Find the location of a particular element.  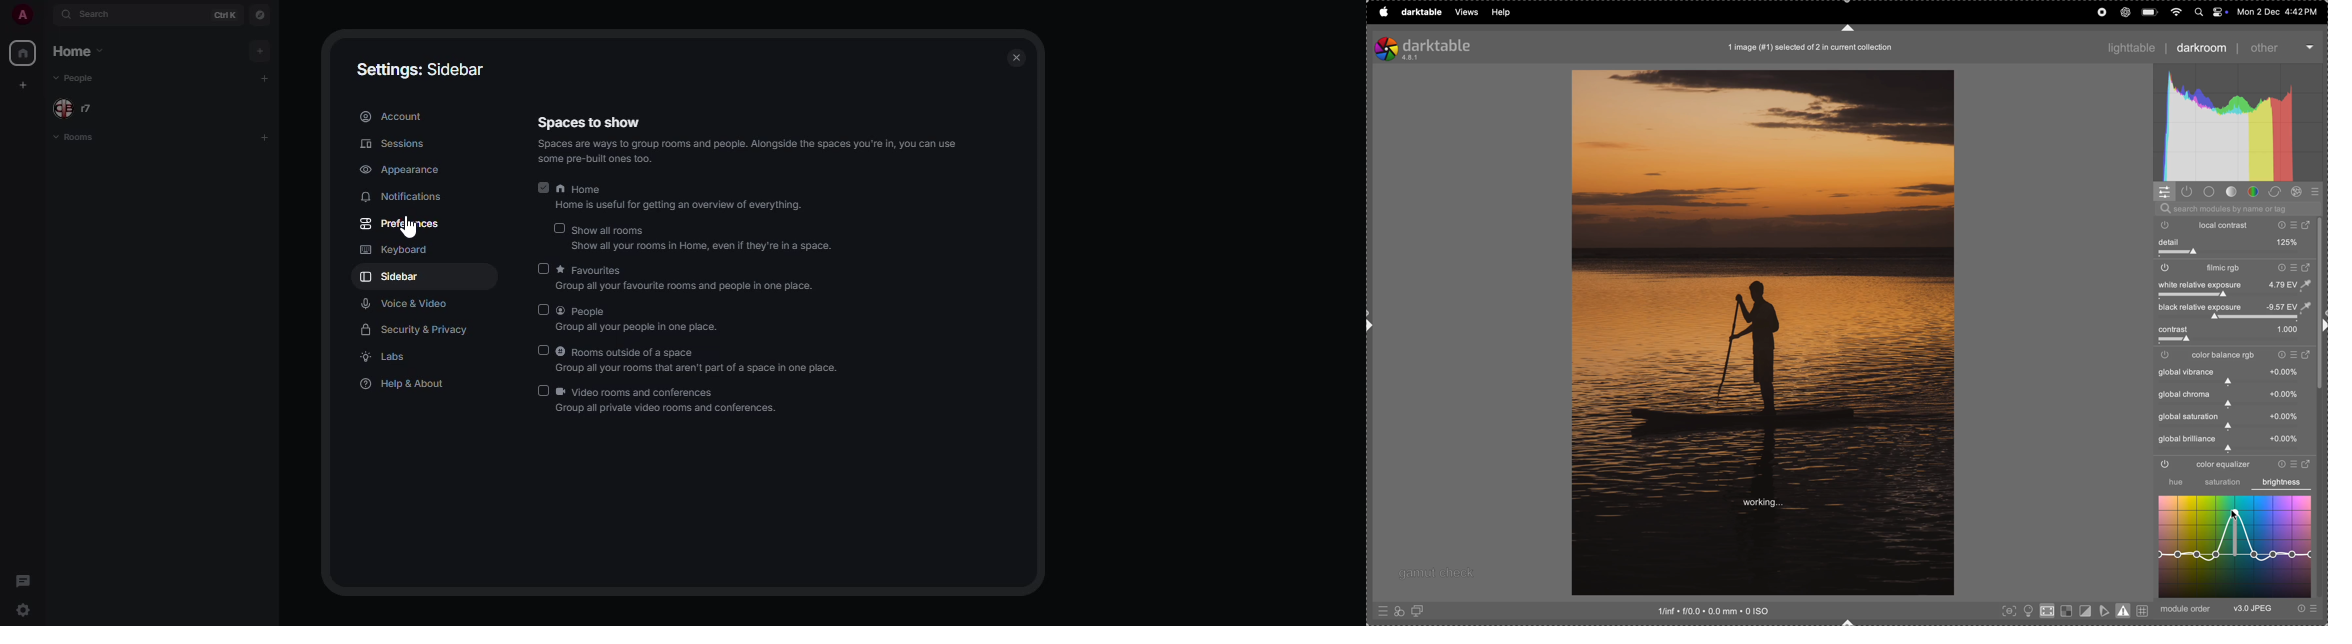

toggle gamut checking is located at coordinates (2125, 610).